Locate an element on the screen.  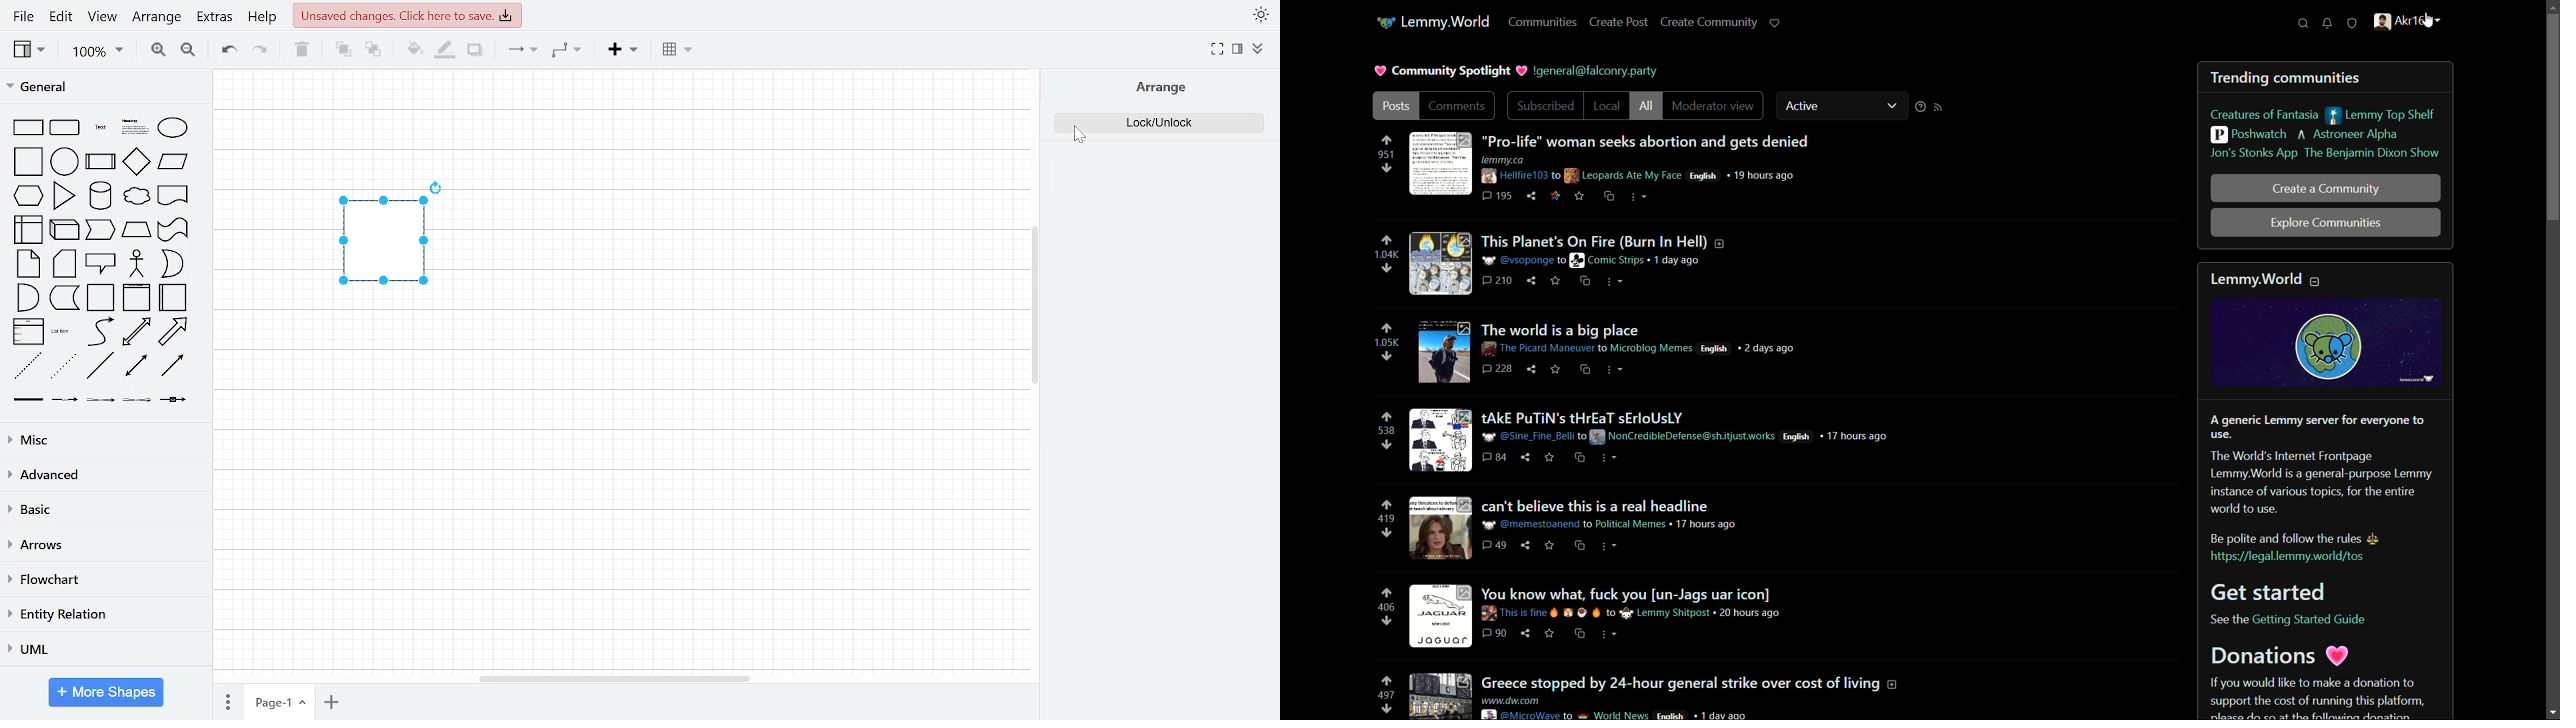
cylinder is located at coordinates (102, 196).